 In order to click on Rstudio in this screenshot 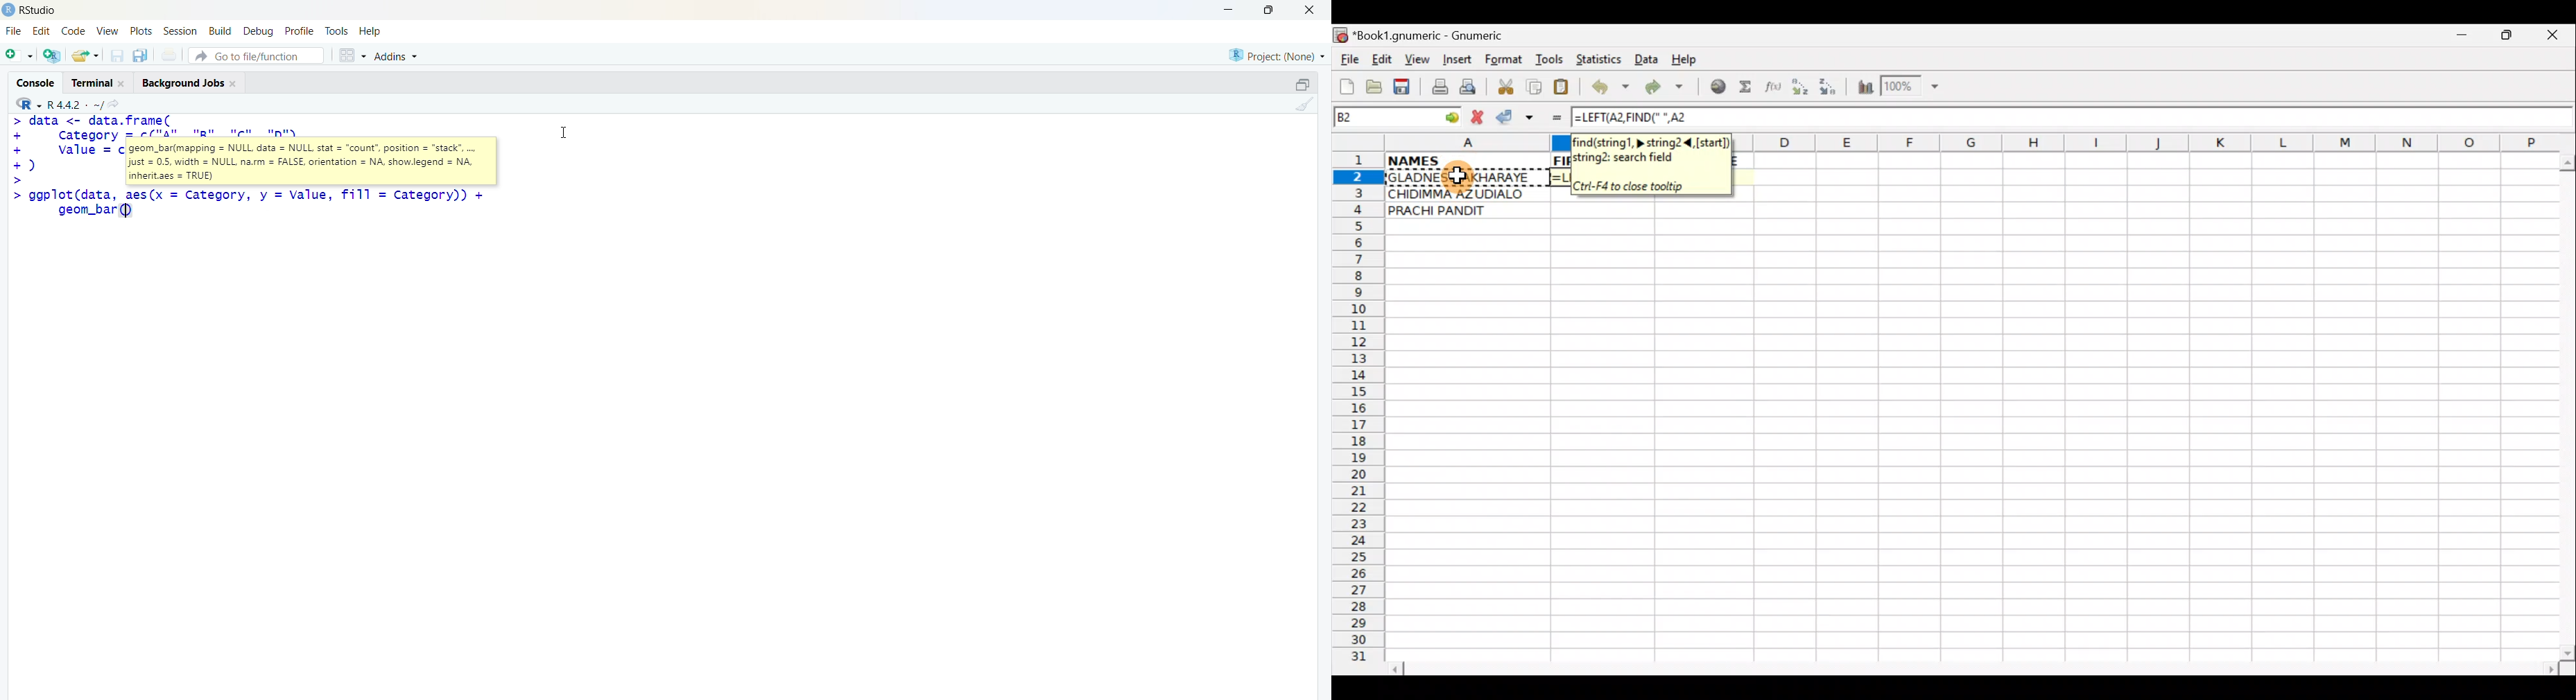, I will do `click(42, 10)`.